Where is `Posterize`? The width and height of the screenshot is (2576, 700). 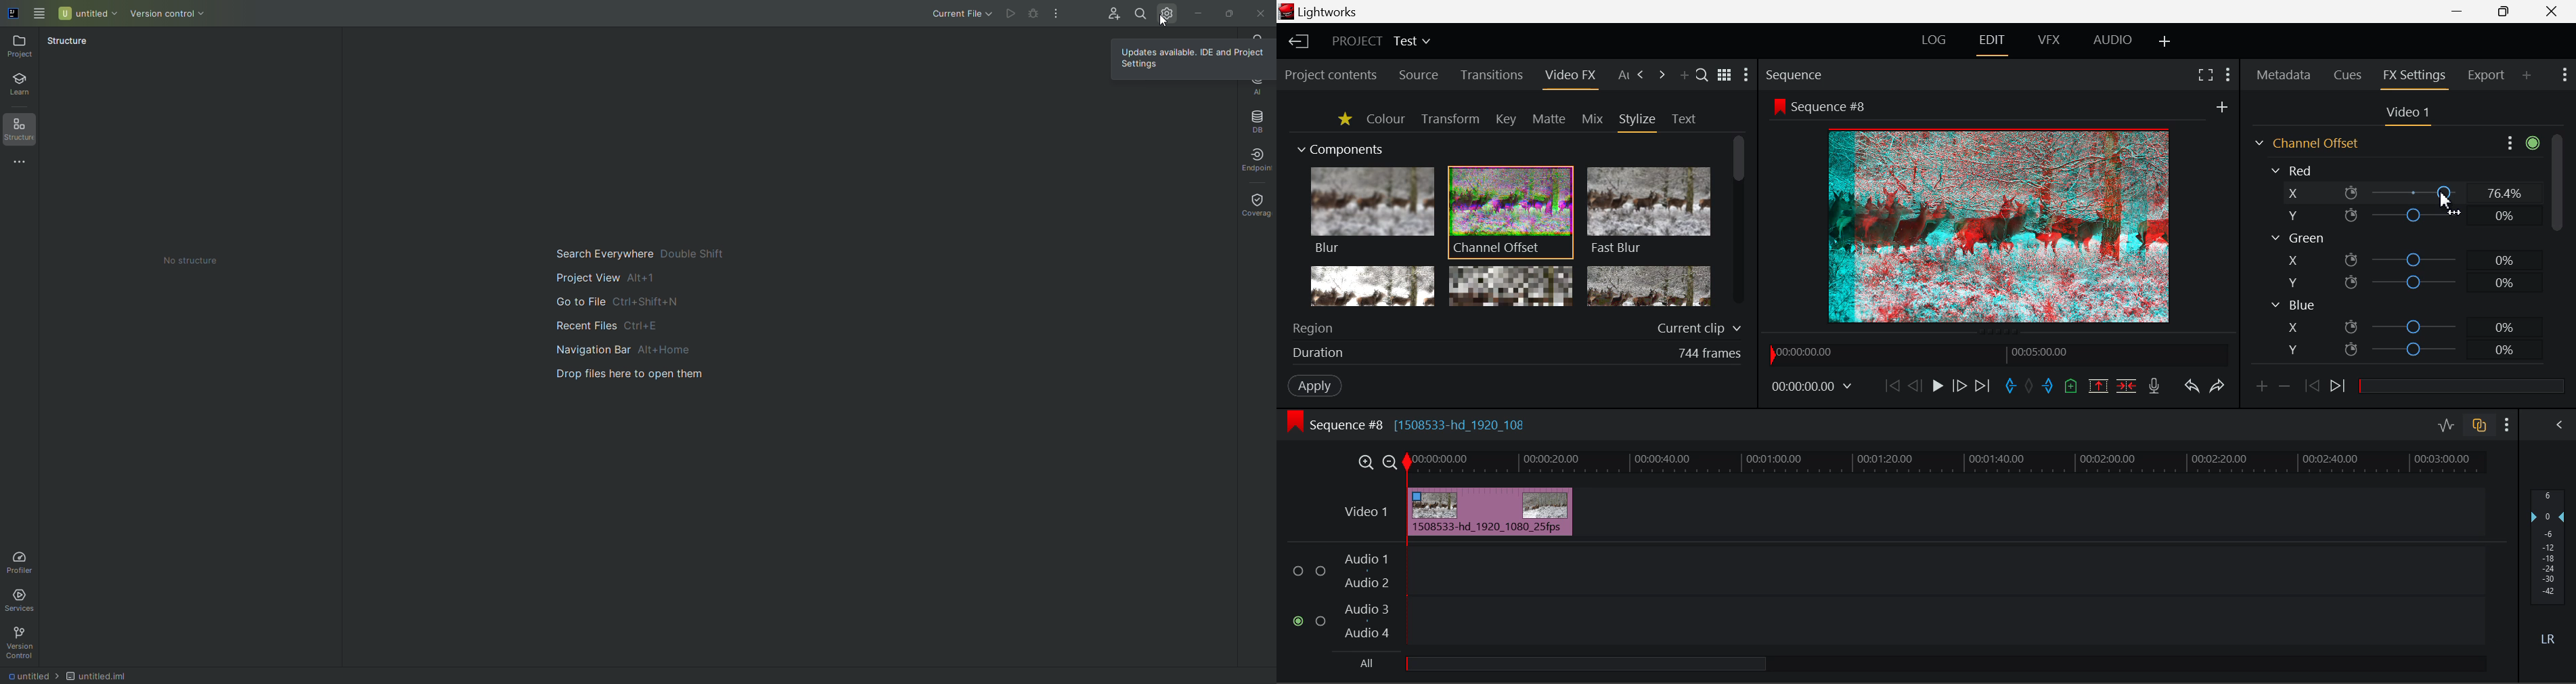
Posterize is located at coordinates (1649, 284).